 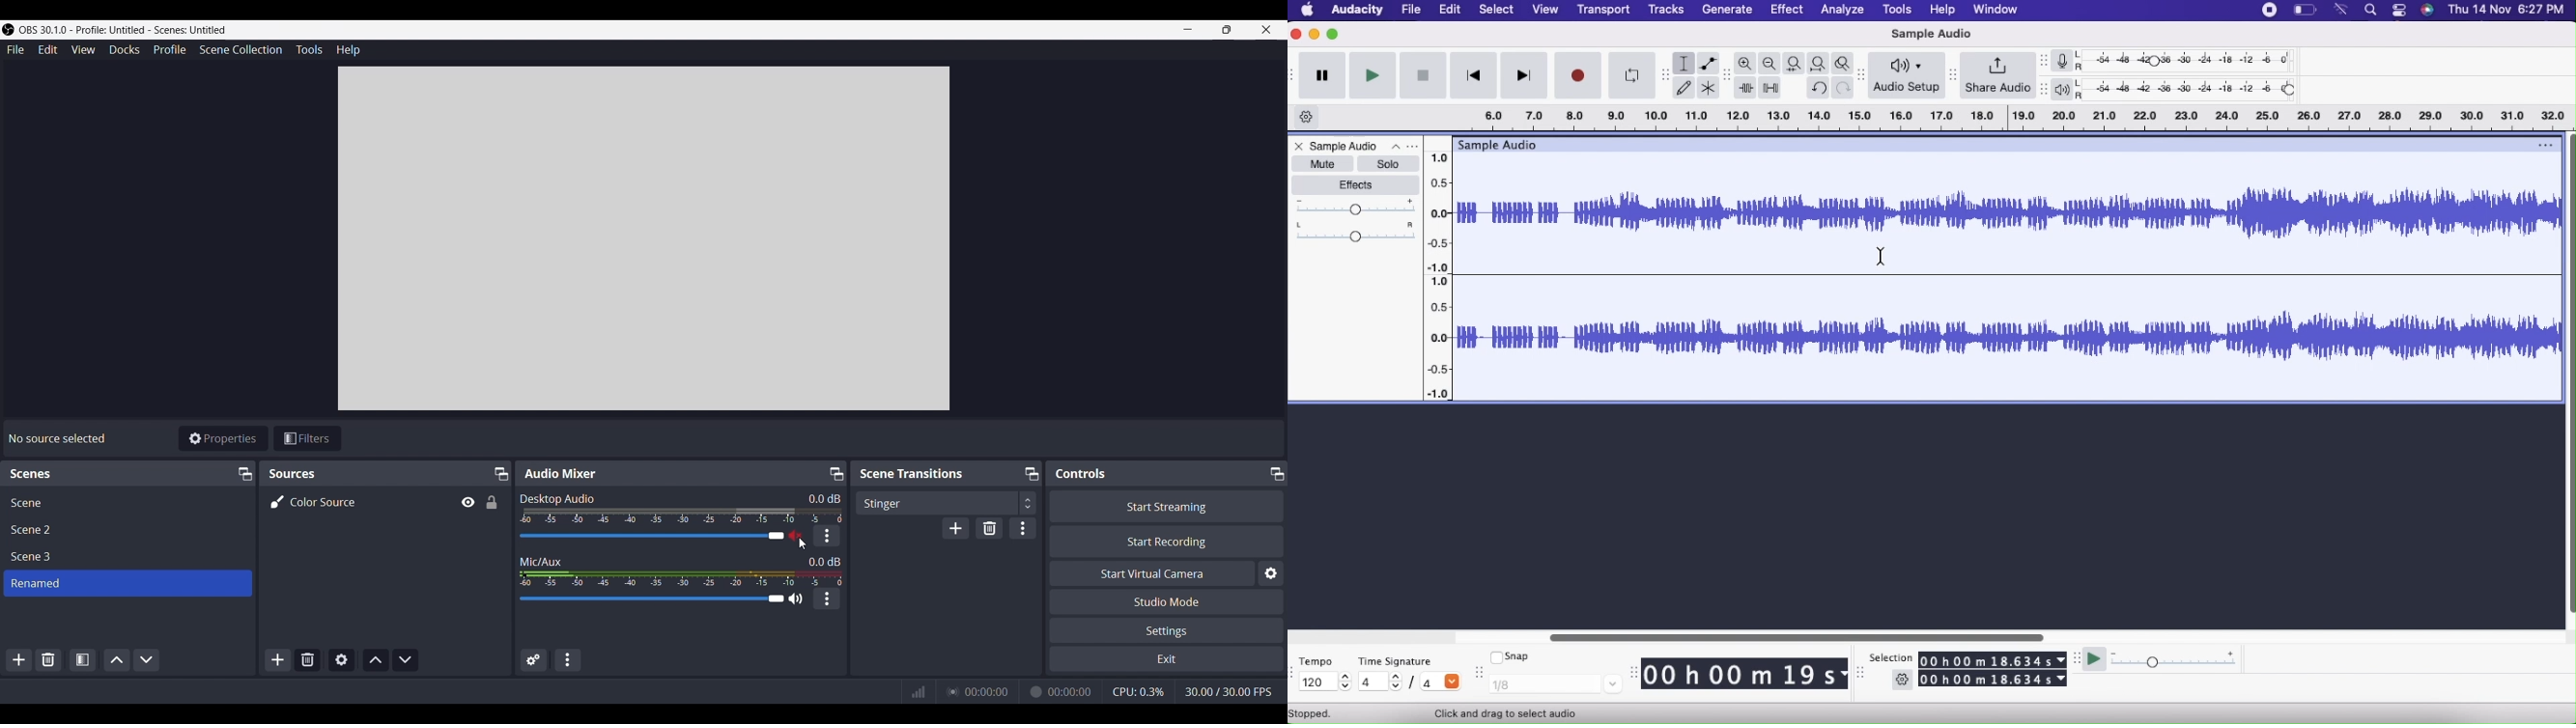 I want to click on Close, so click(x=1298, y=147).